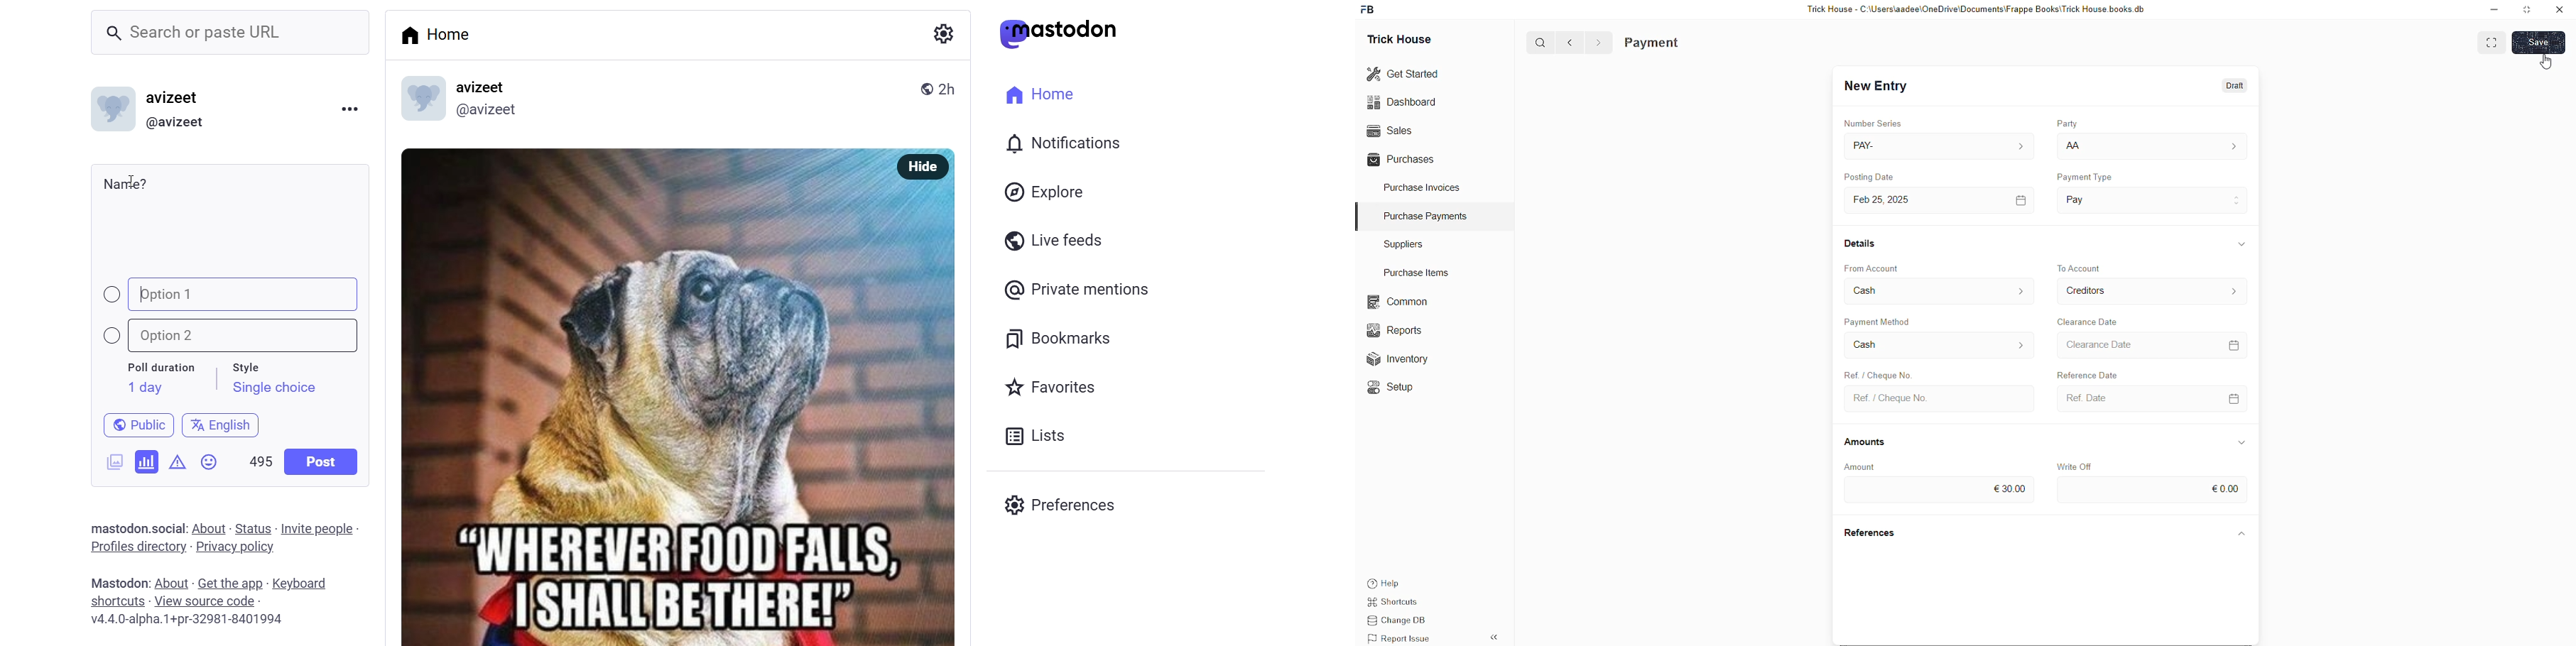 Image resolution: width=2576 pixels, height=672 pixels. Describe the element at coordinates (322, 461) in the screenshot. I see `post` at that location.